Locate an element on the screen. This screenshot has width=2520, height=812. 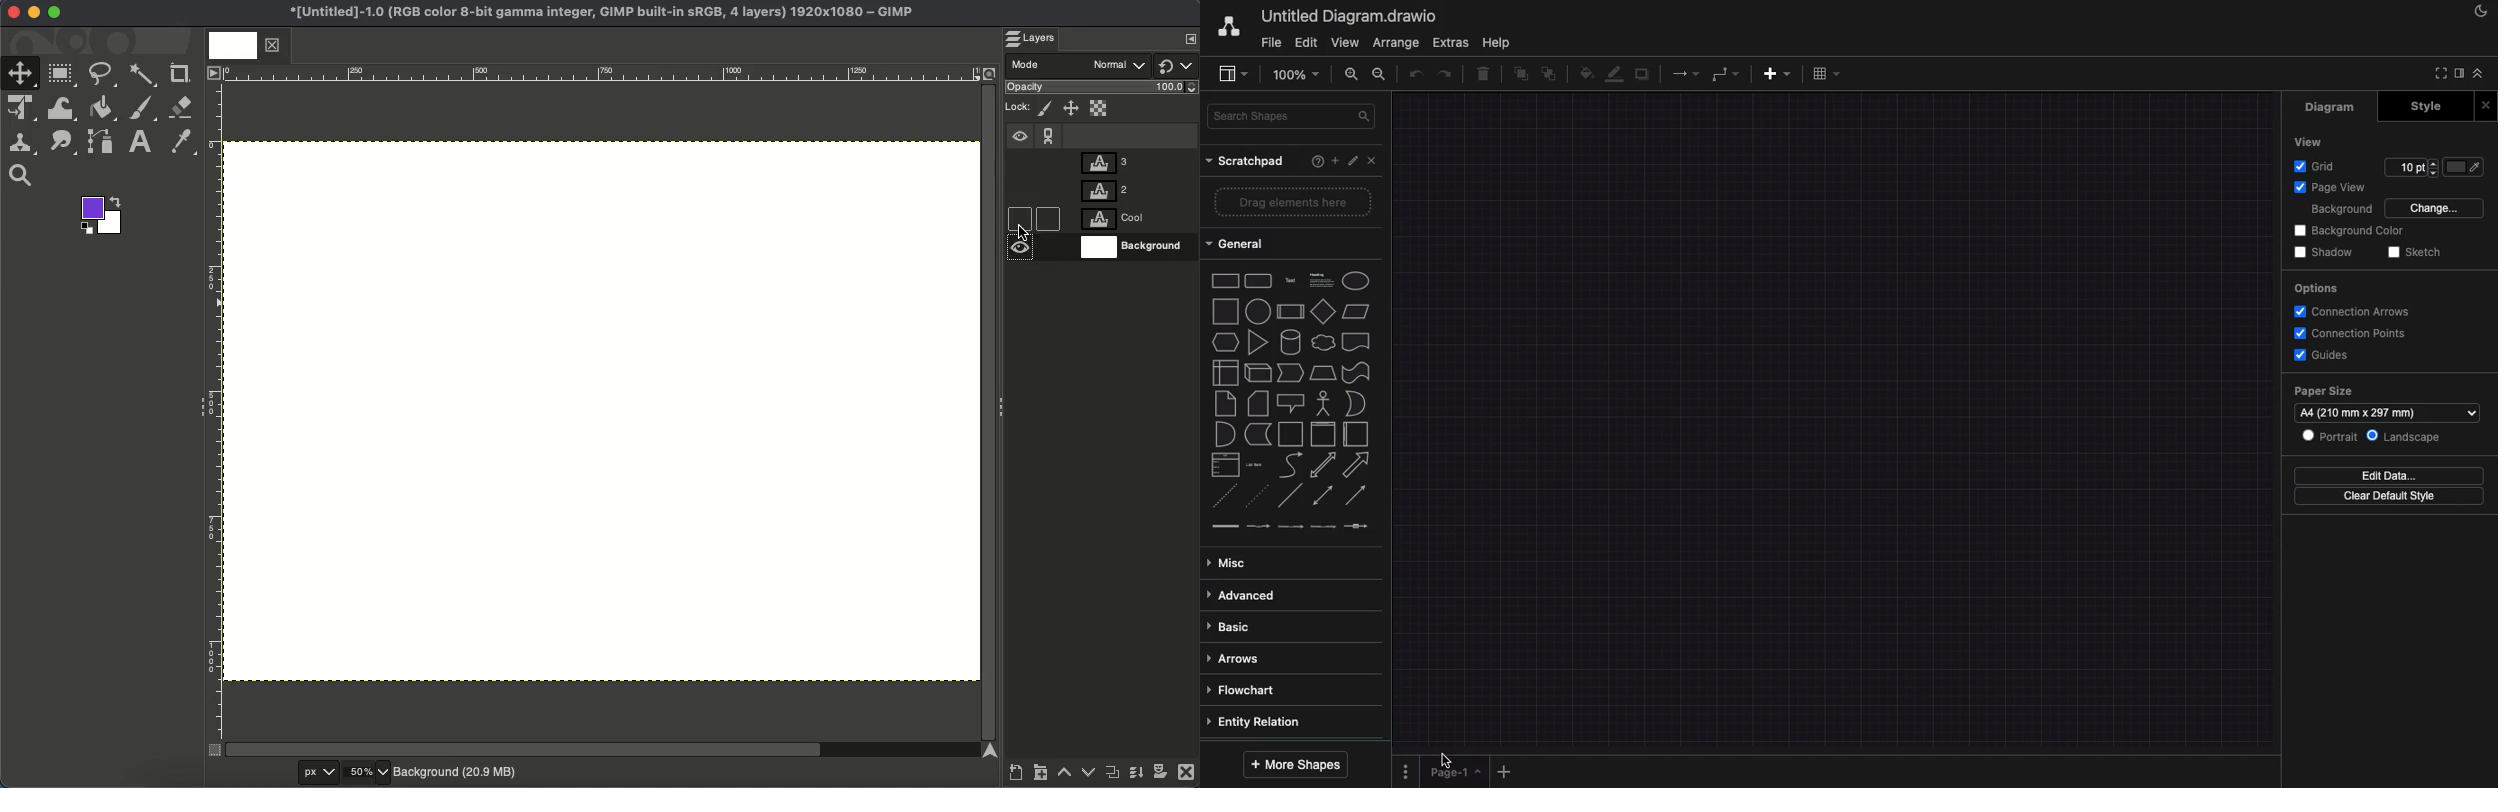
note is located at coordinates (1226, 403).